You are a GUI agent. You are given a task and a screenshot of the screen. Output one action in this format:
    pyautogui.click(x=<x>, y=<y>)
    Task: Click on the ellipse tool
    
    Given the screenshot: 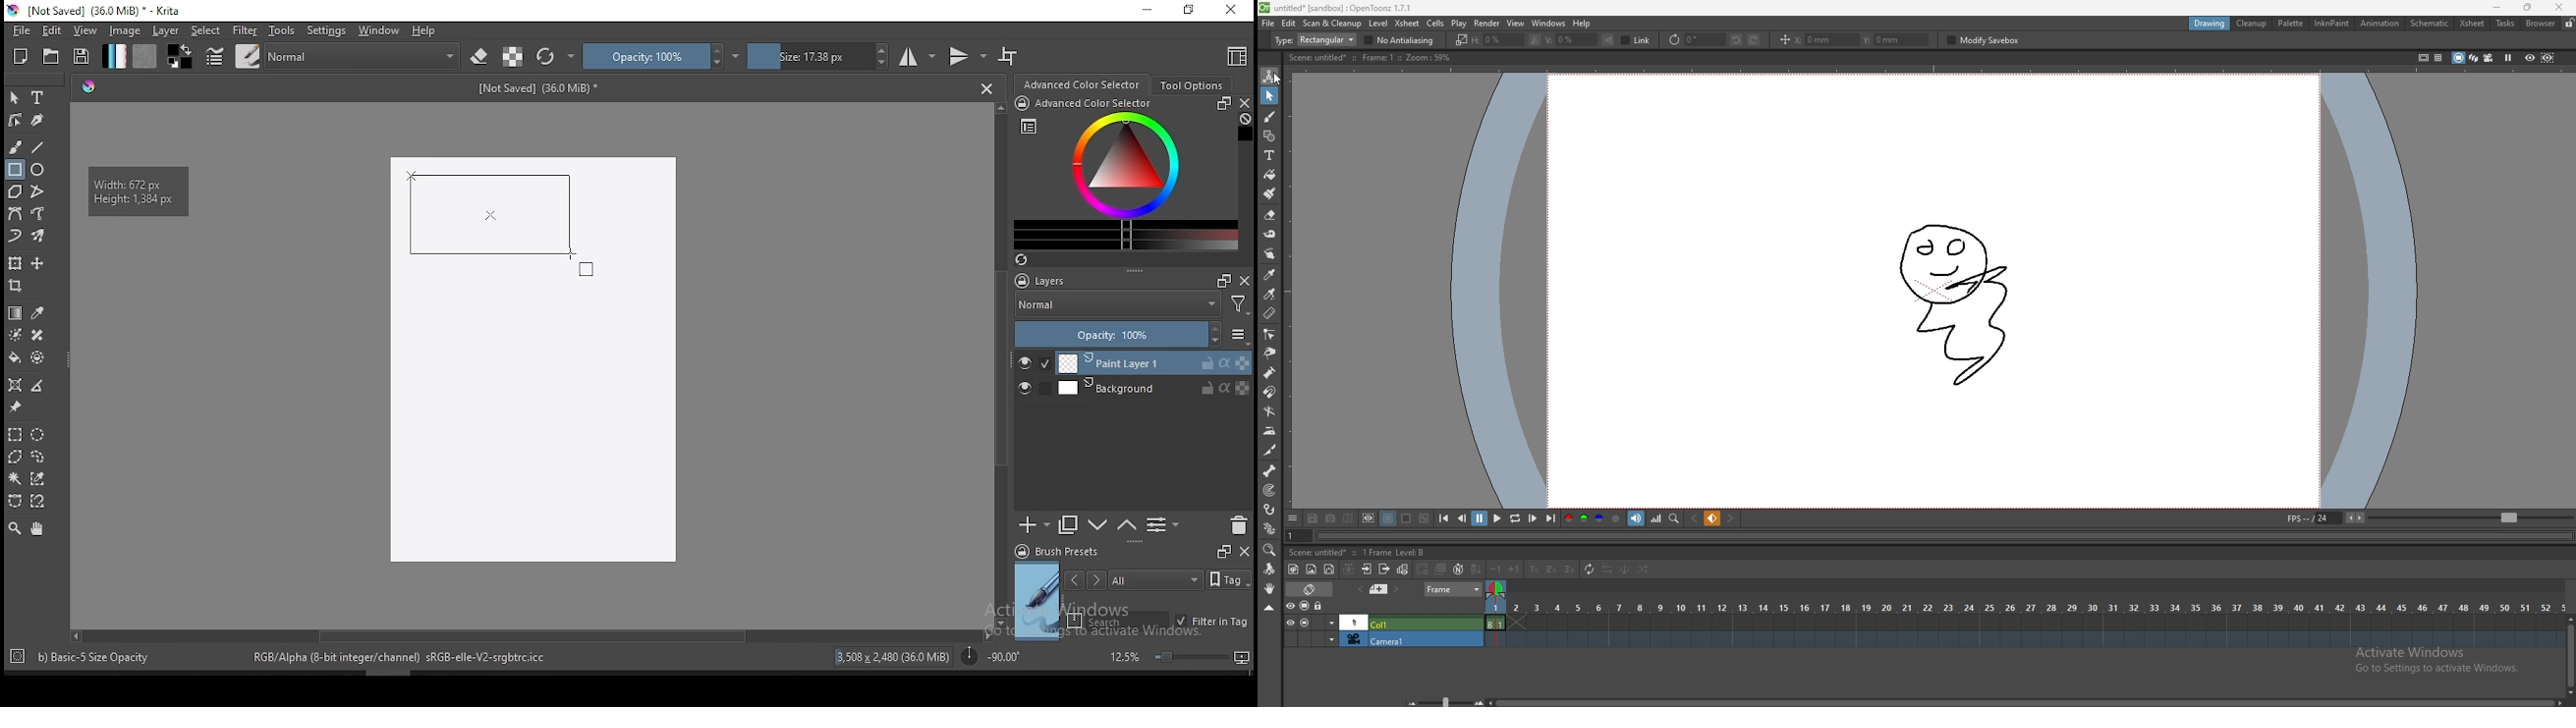 What is the action you would take?
    pyautogui.click(x=38, y=168)
    